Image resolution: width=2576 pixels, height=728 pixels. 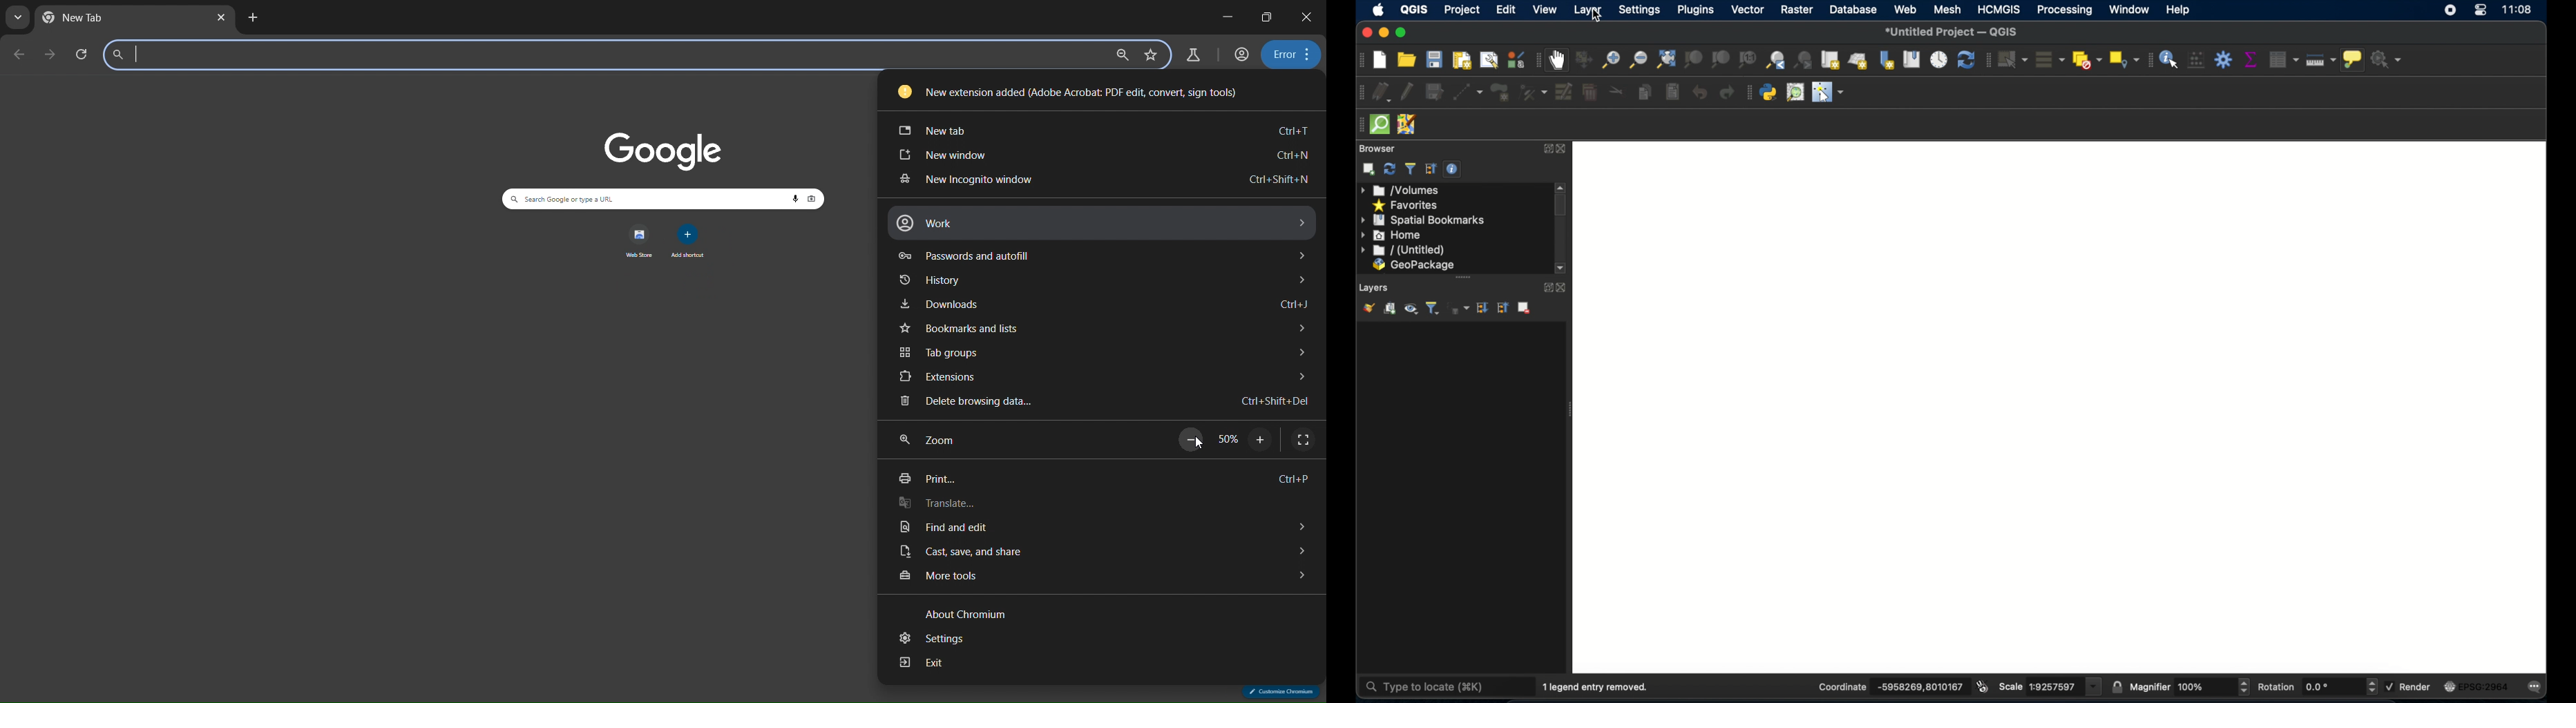 What do you see at coordinates (1406, 124) in the screenshot?
I see `josh remote` at bounding box center [1406, 124].